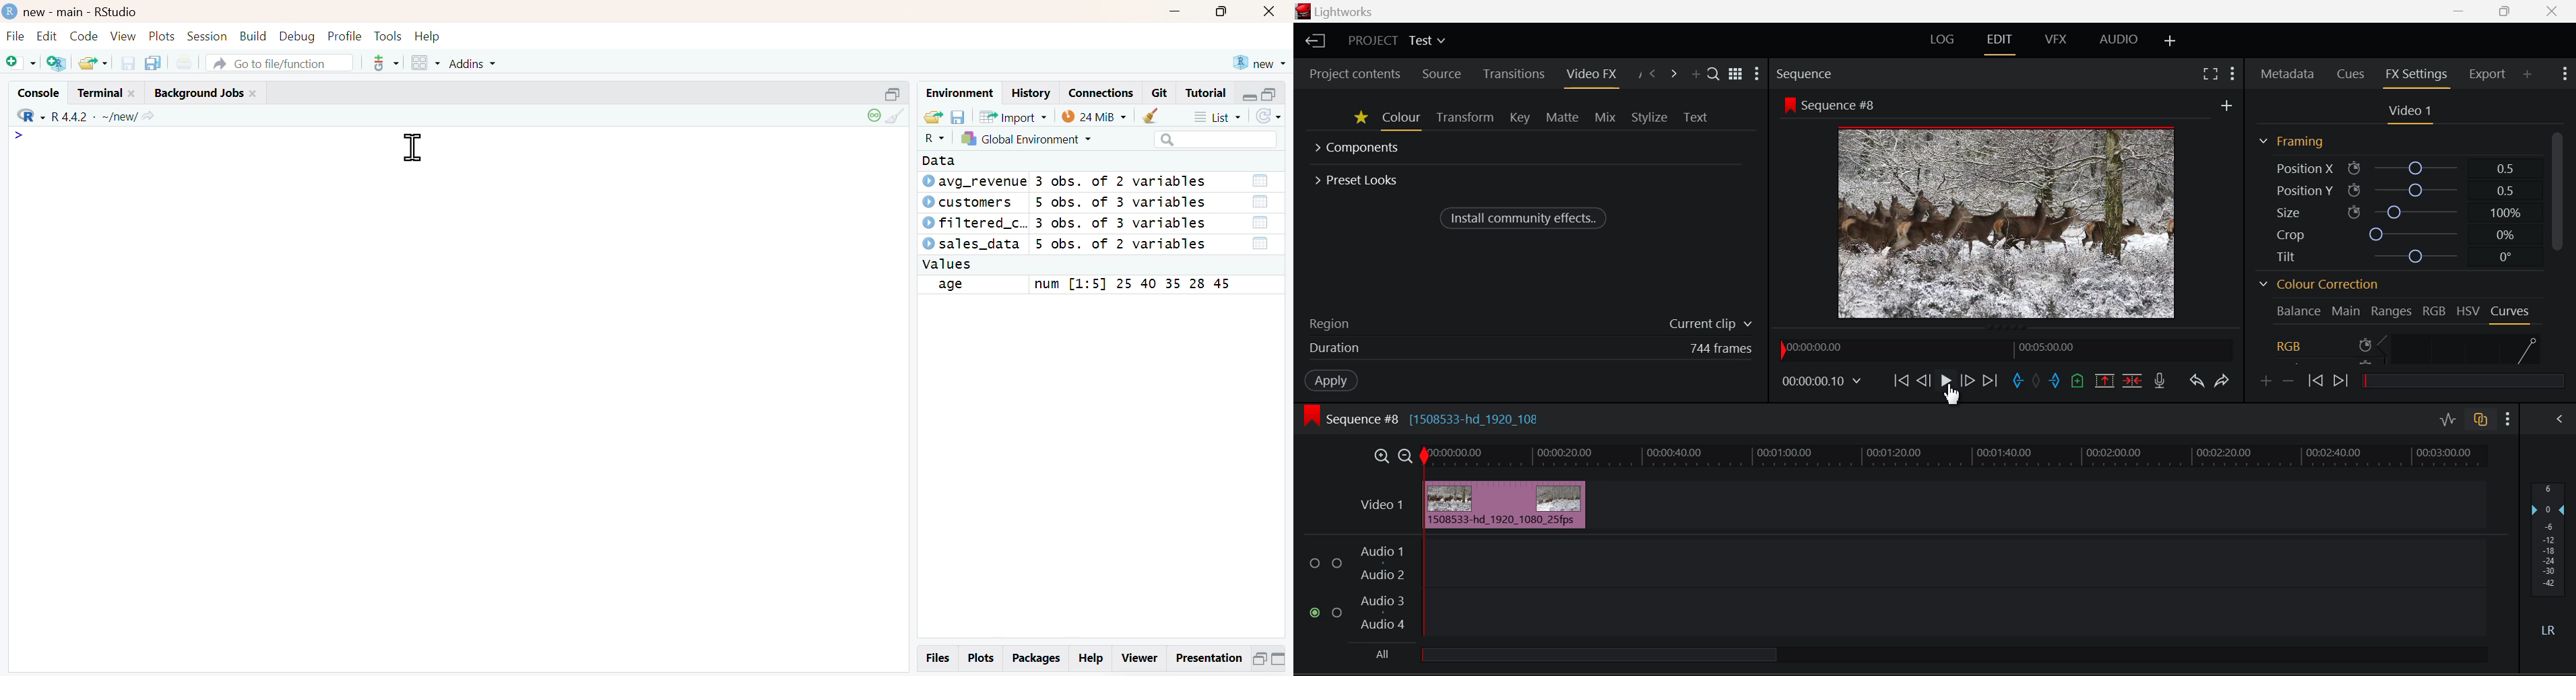 The image size is (2576, 700). Describe the element at coordinates (1805, 73) in the screenshot. I see `Sequence Preview Section` at that location.